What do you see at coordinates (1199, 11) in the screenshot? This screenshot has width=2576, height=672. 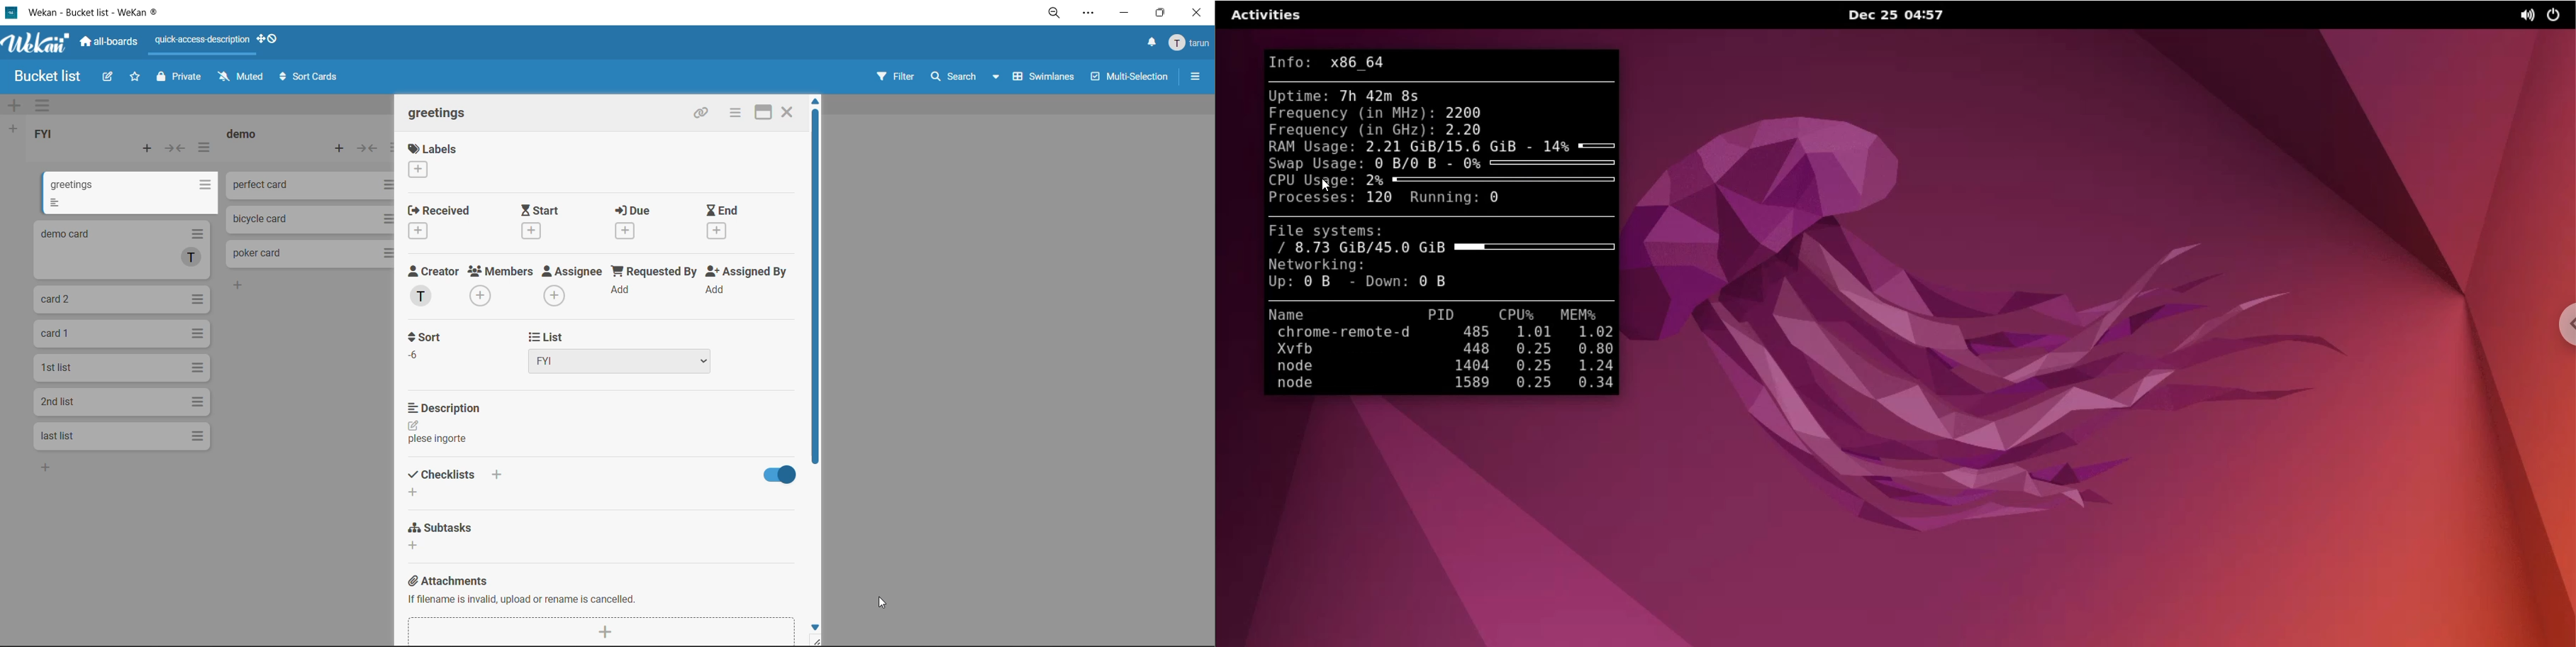 I see `close` at bounding box center [1199, 11].